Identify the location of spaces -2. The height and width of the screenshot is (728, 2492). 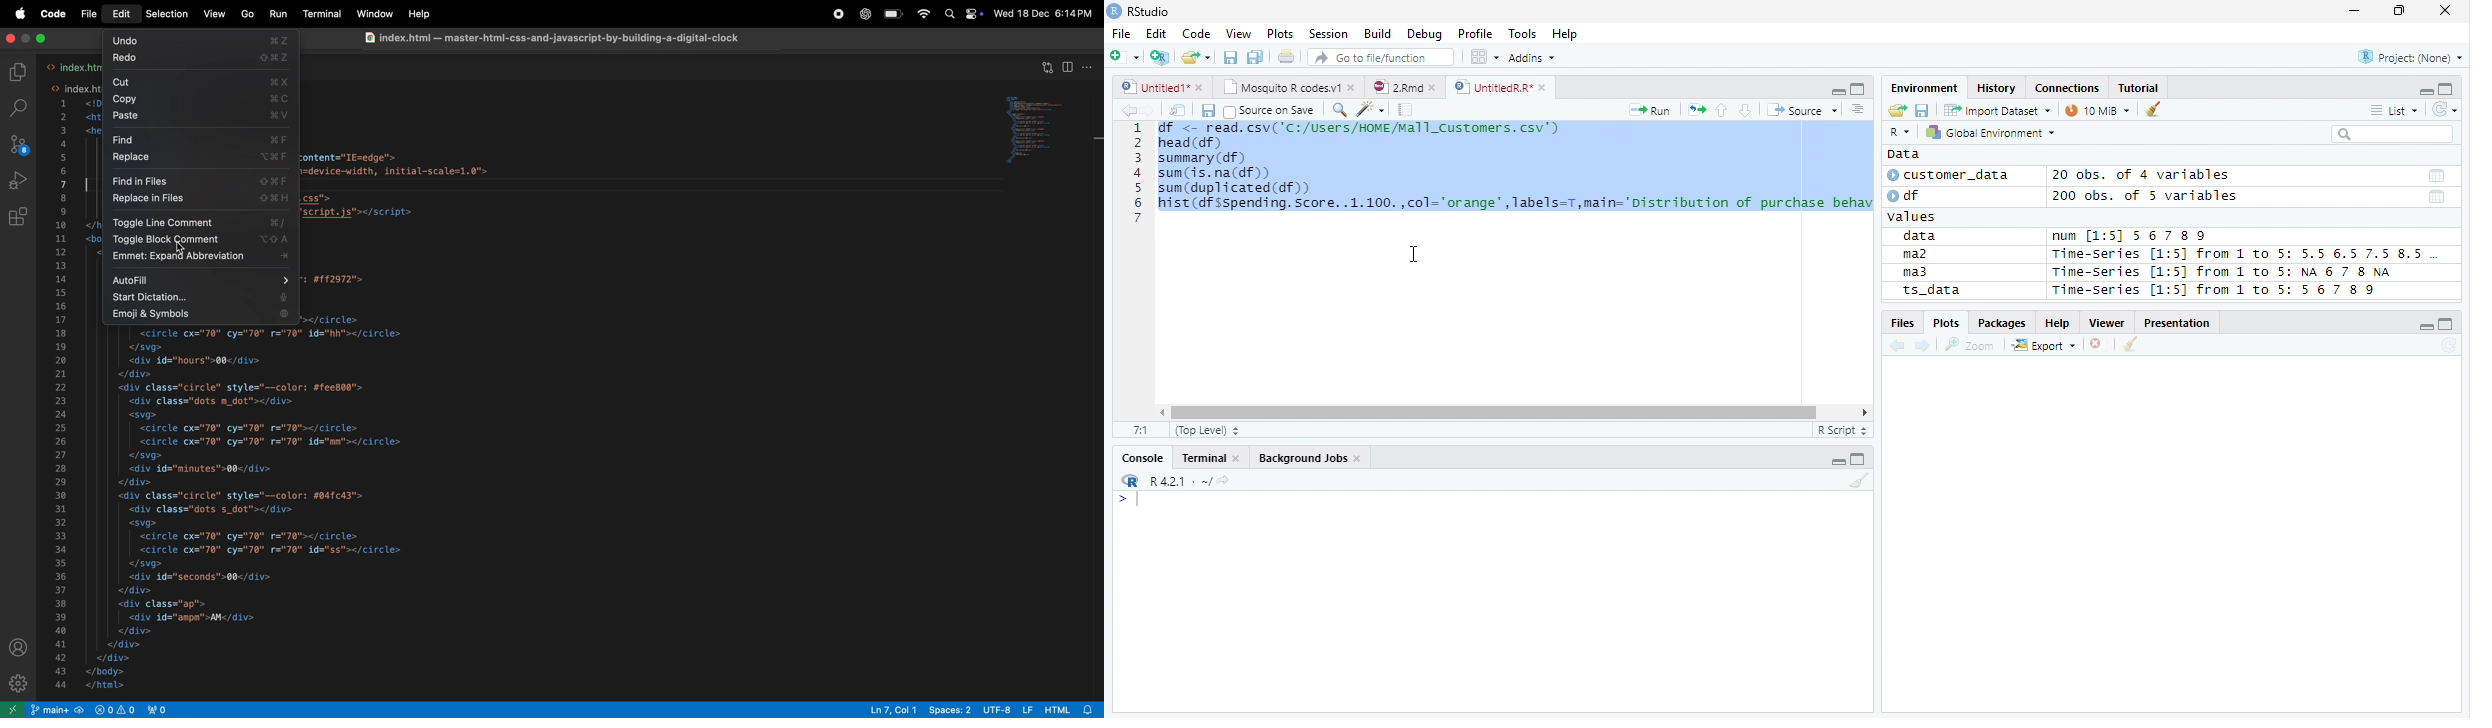
(949, 709).